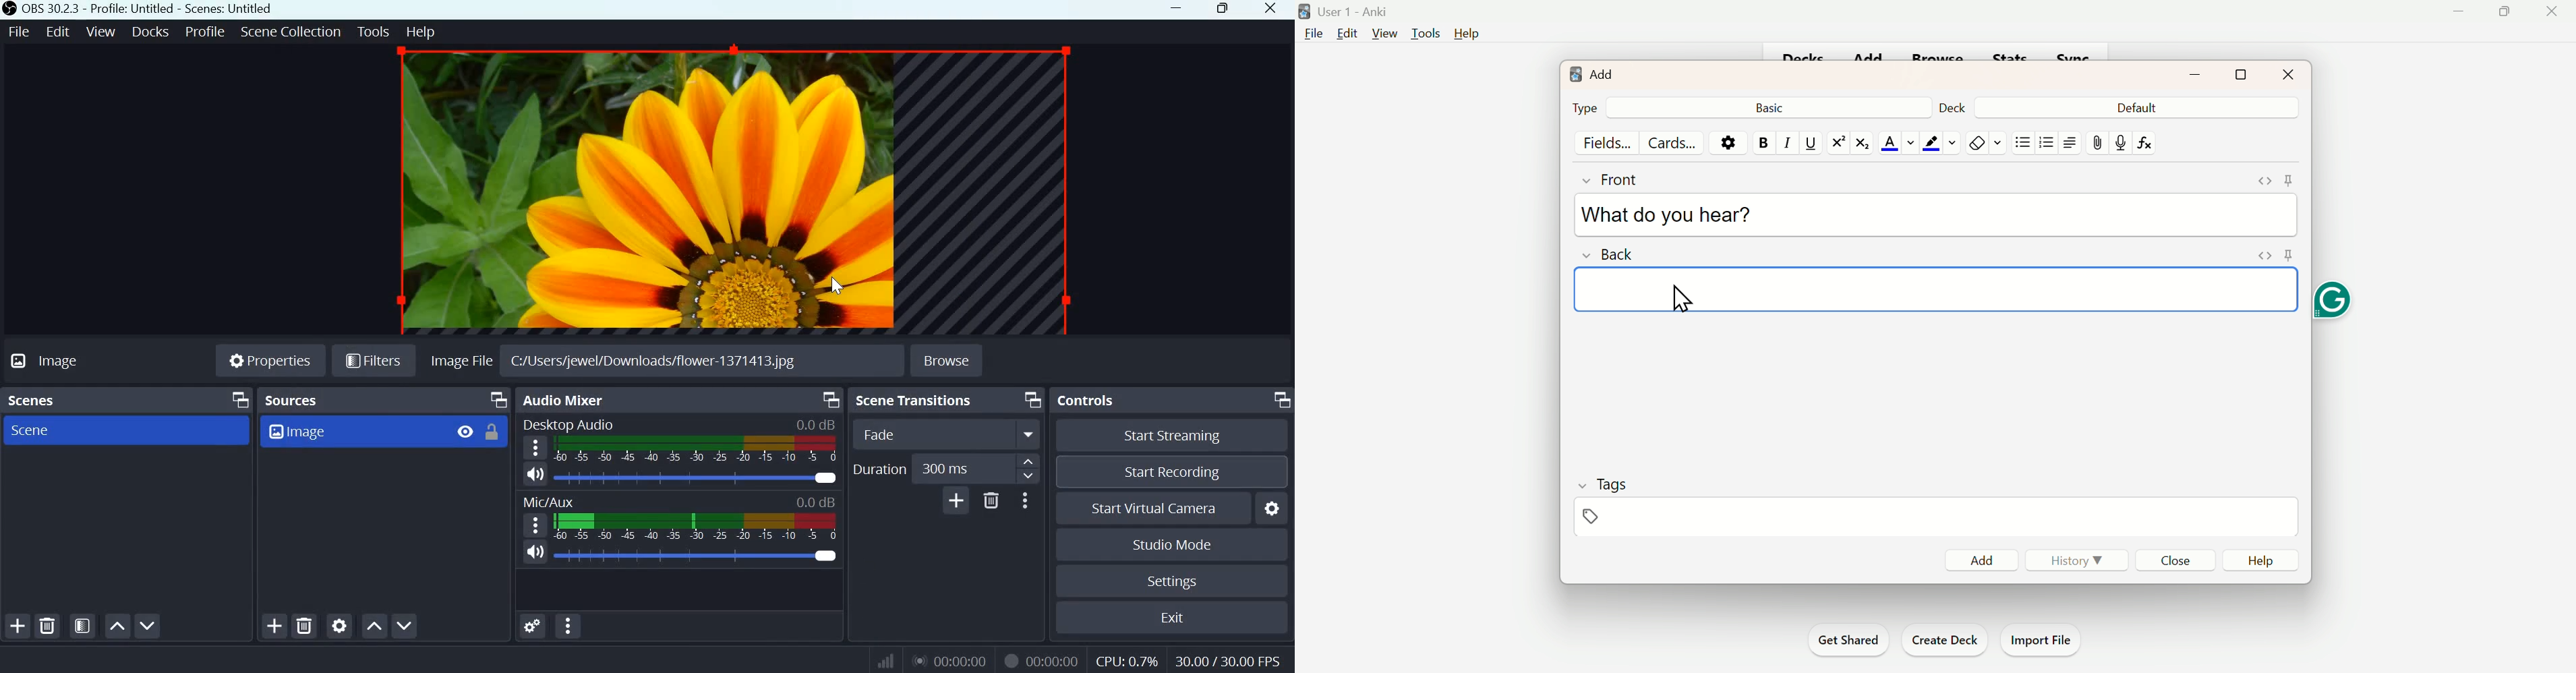 The image size is (2576, 700). I want to click on pin, so click(2291, 179).